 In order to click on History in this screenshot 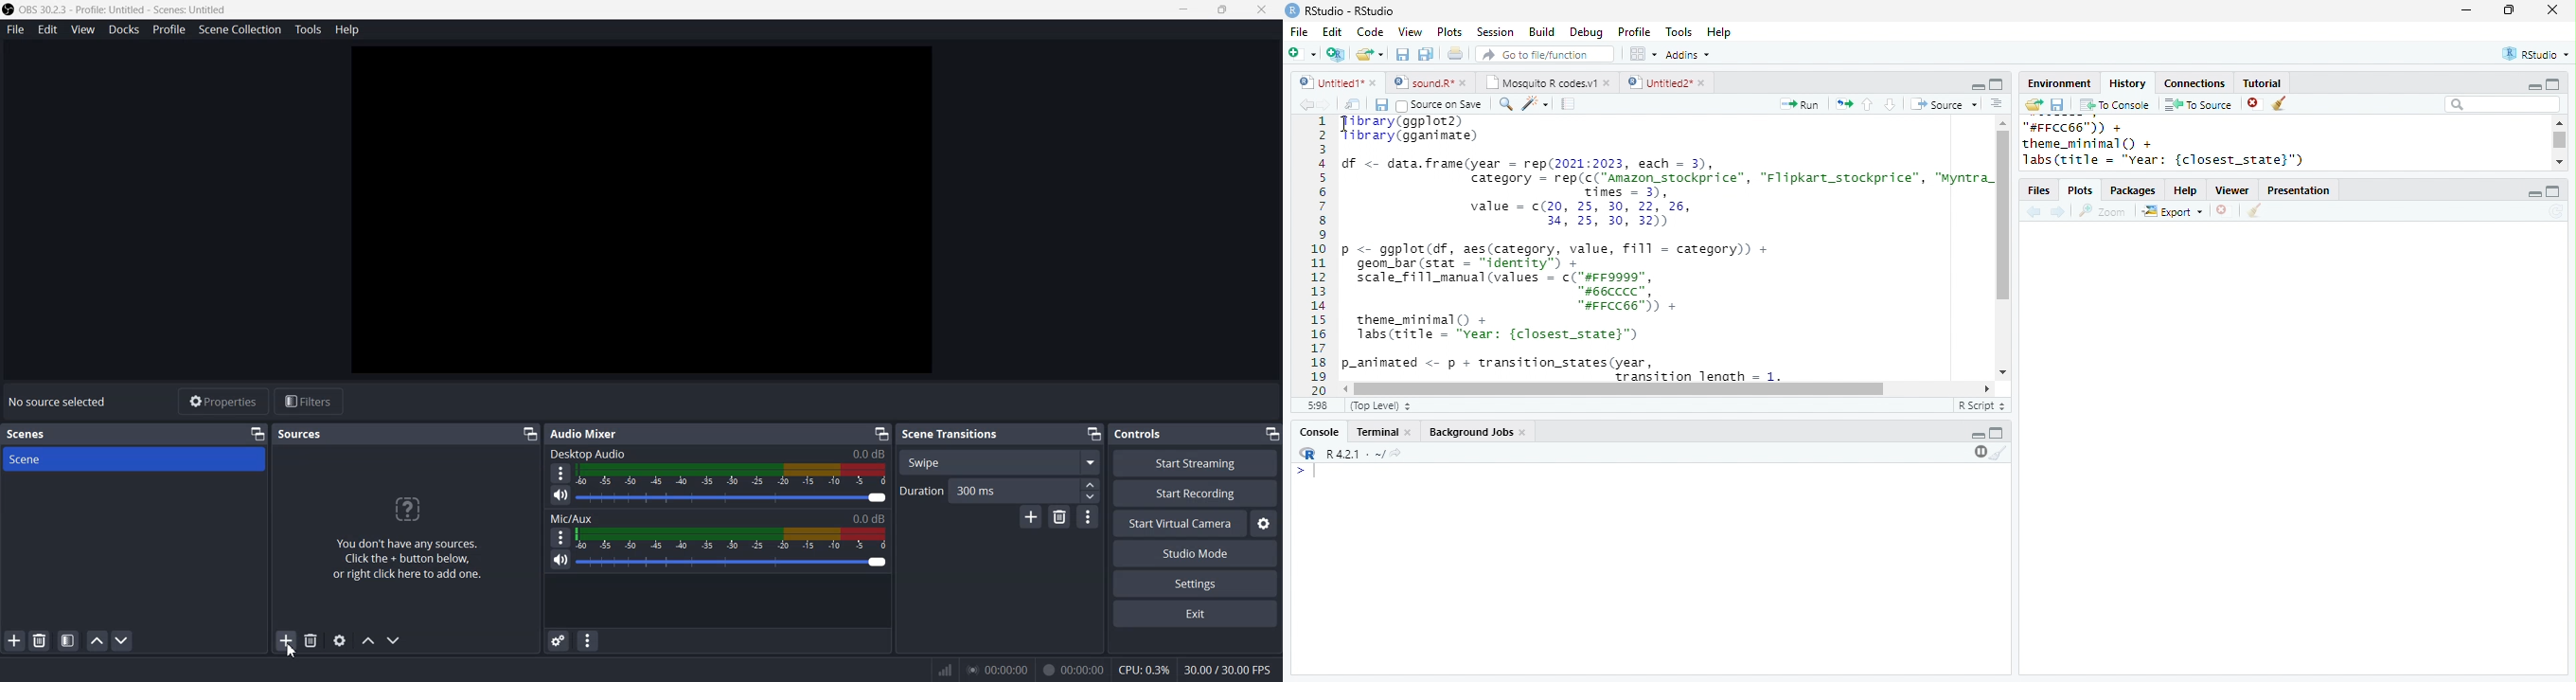, I will do `click(2127, 83)`.